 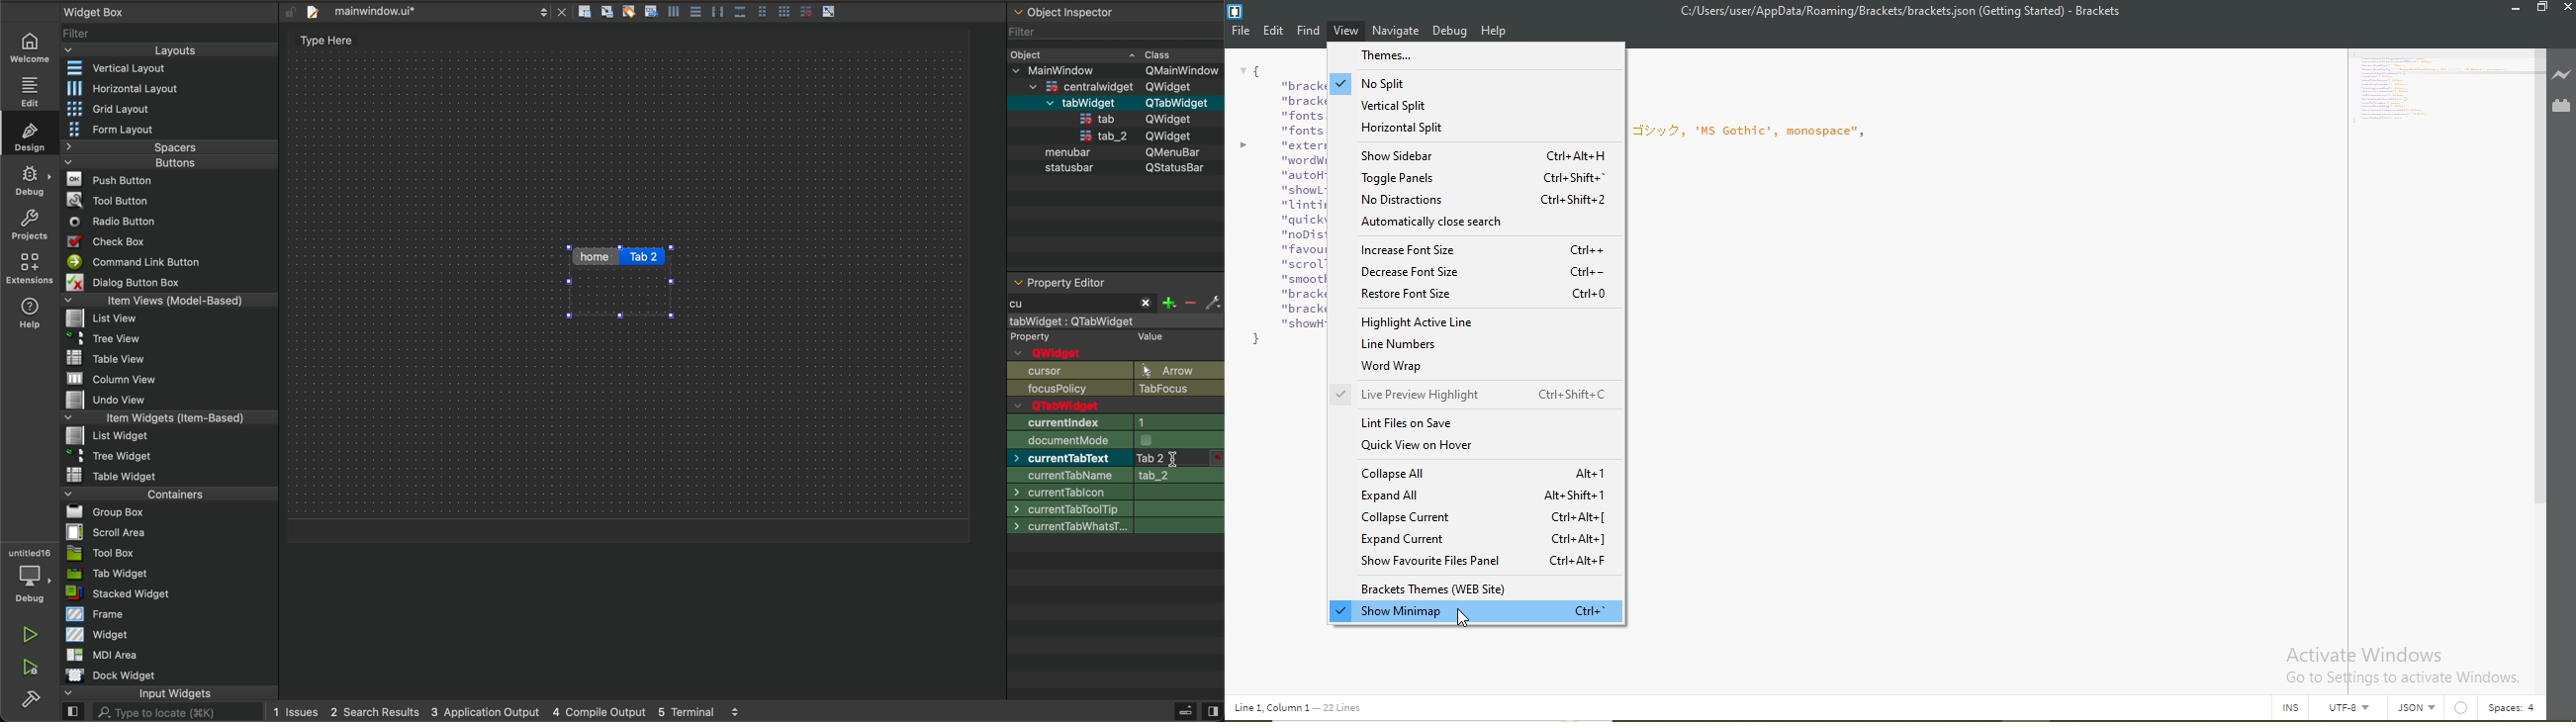 I want to click on show sidebar, so click(x=1467, y=153).